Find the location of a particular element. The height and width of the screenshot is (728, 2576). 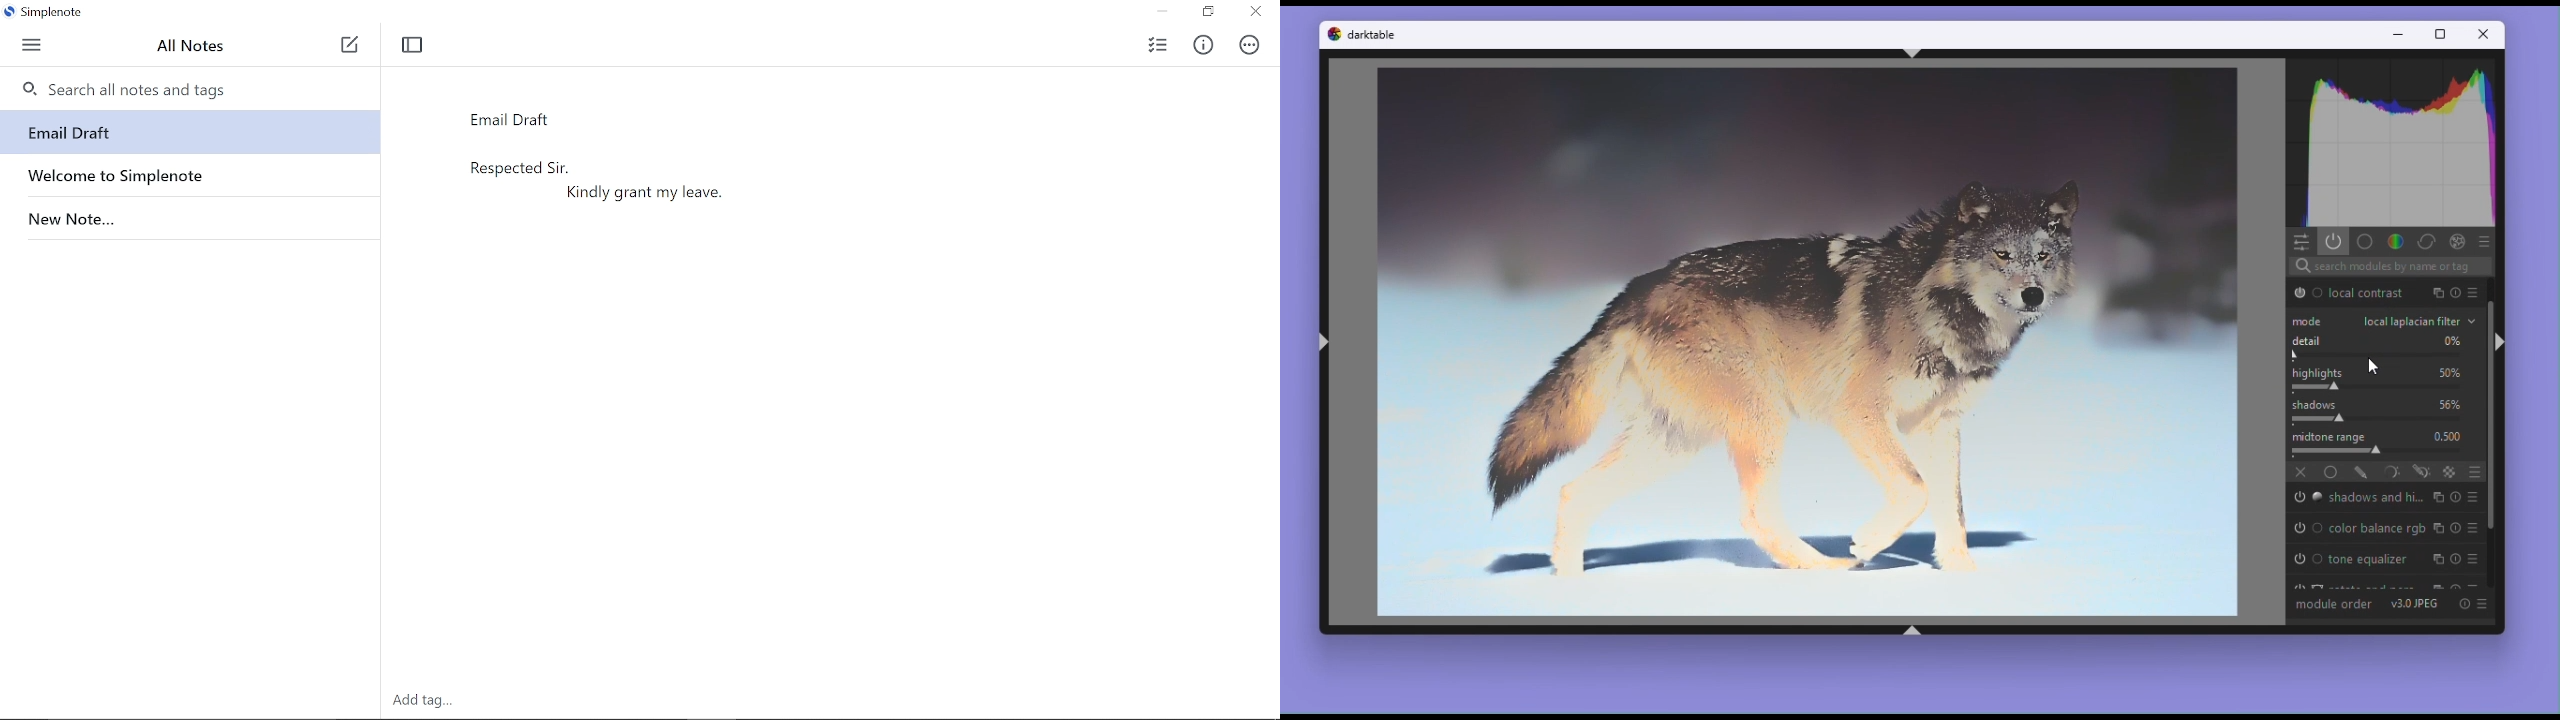

Minimize is located at coordinates (2398, 32).